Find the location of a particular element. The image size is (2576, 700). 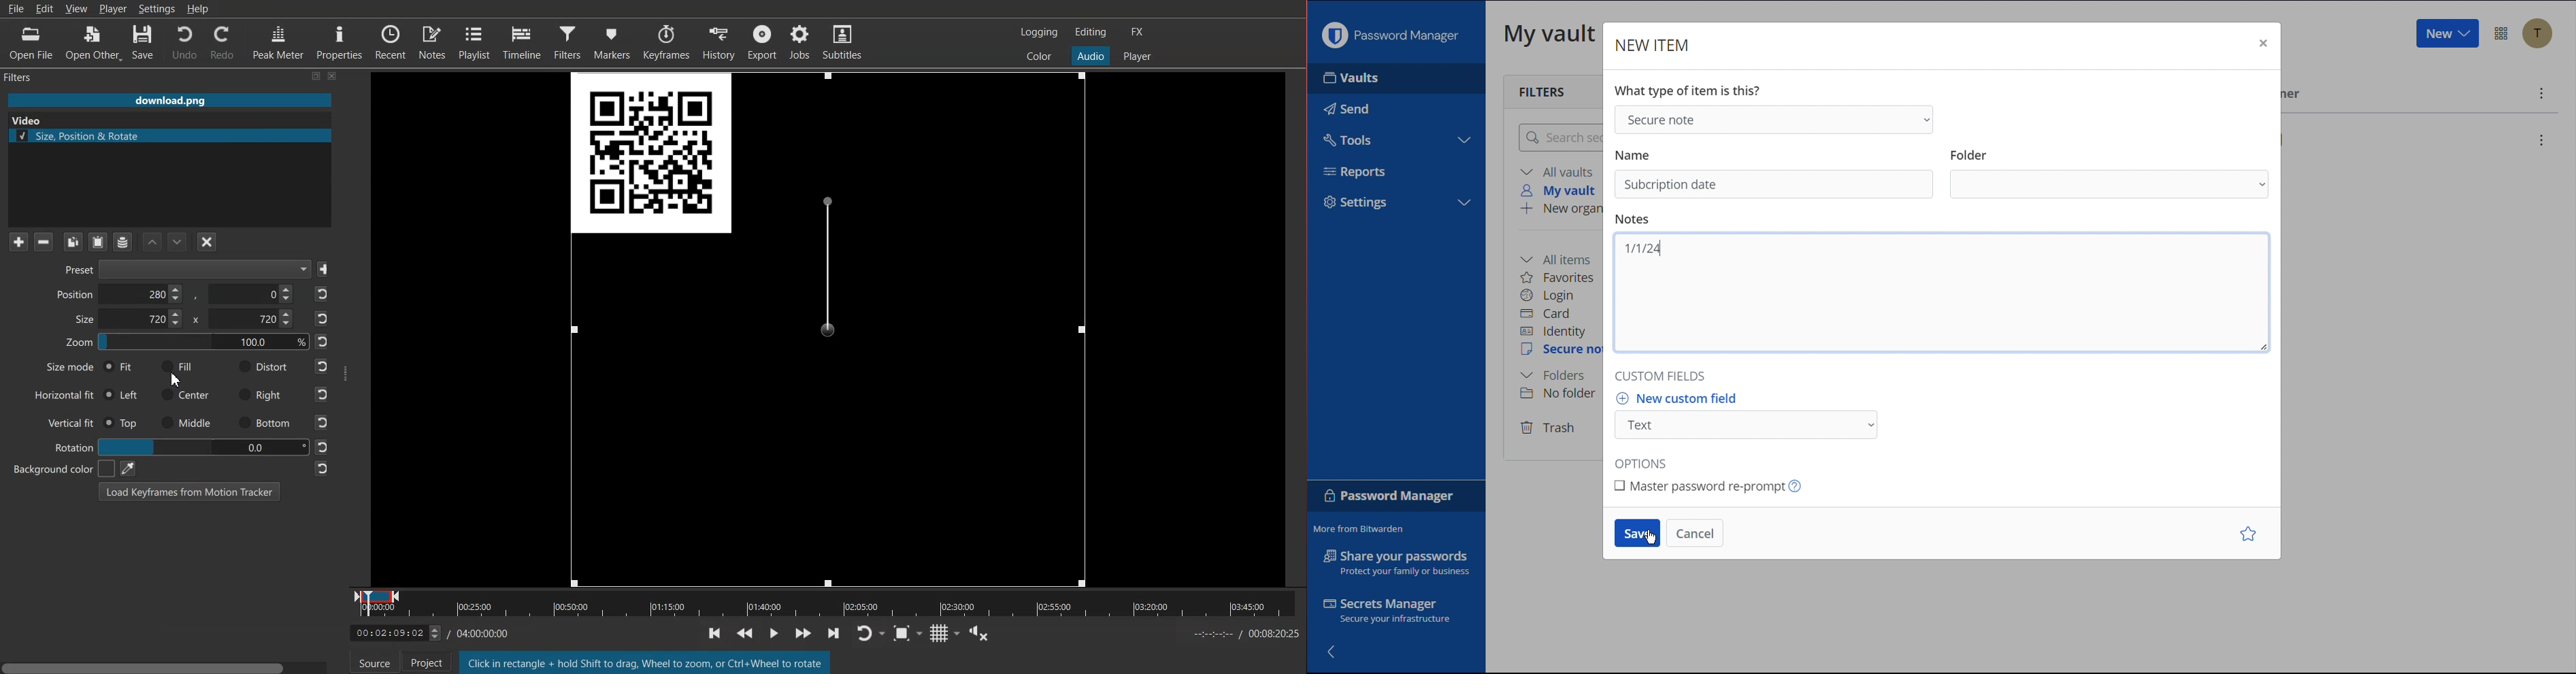

cursor is located at coordinates (178, 384).